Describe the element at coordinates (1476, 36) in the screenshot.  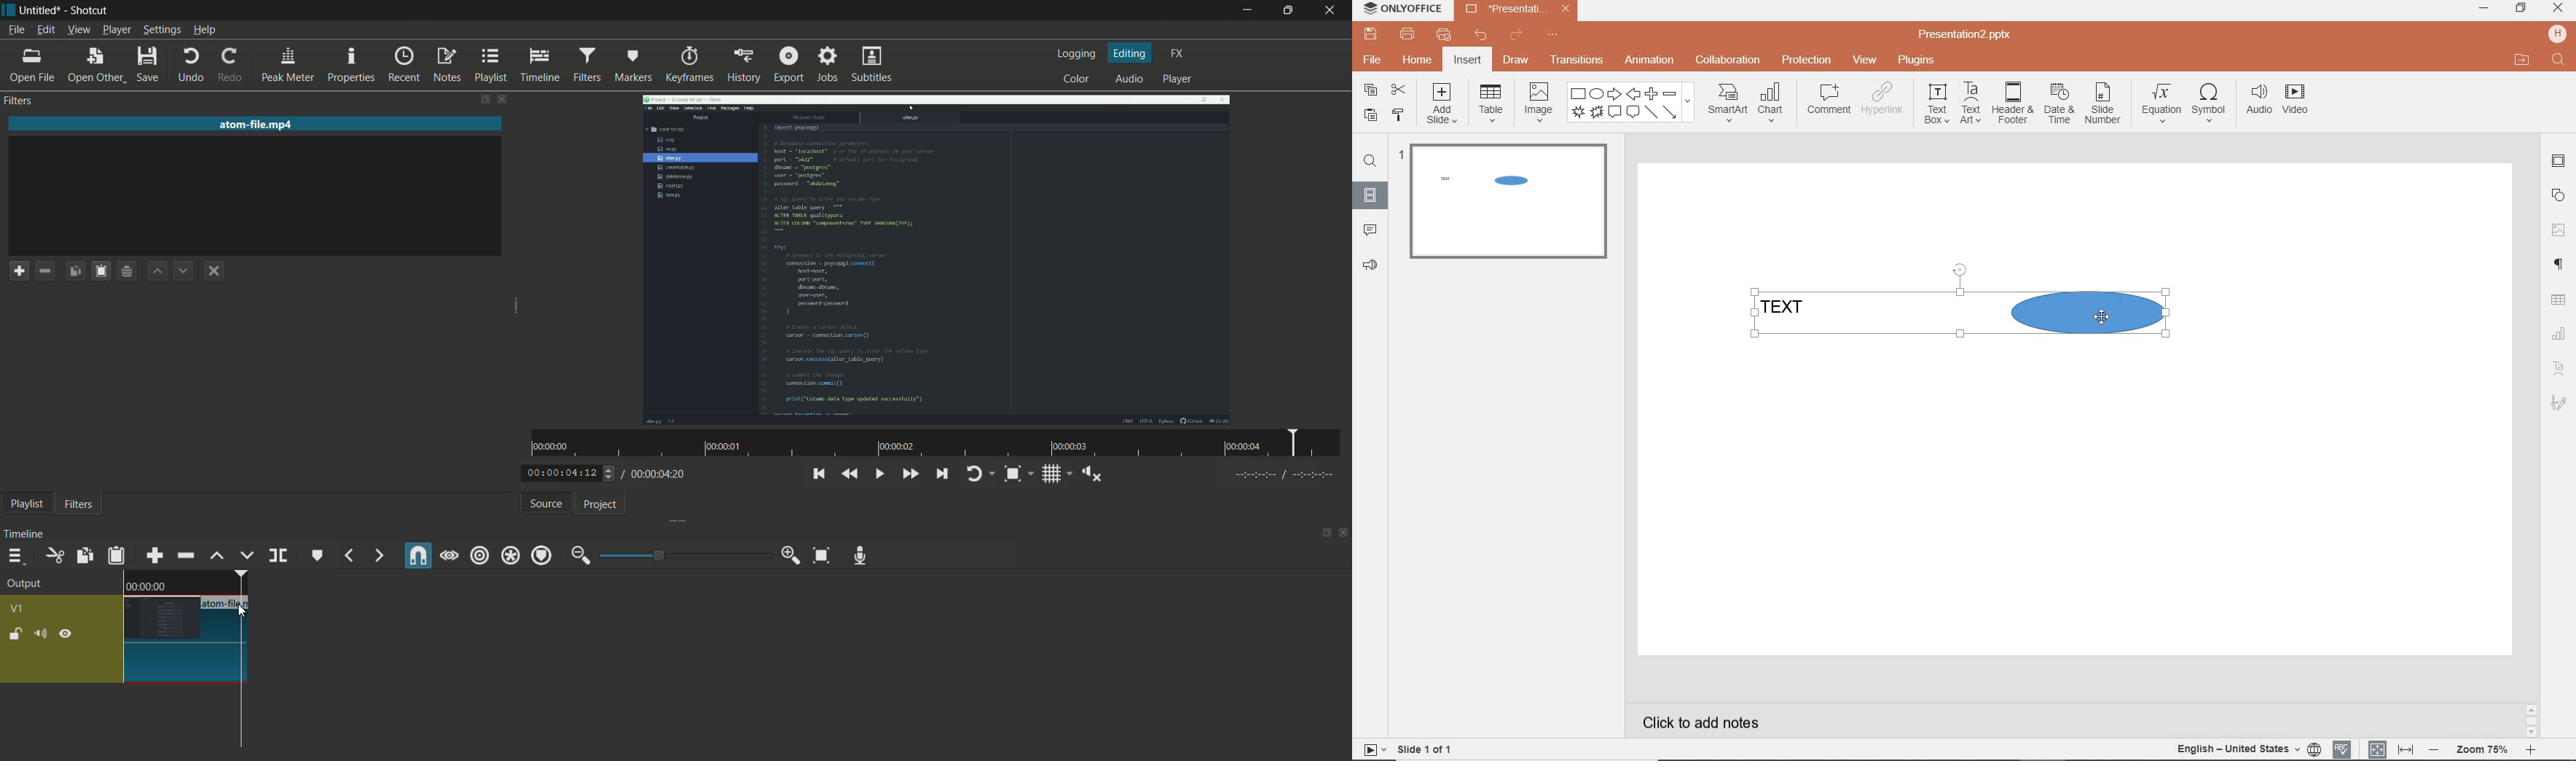
I see `undo` at that location.